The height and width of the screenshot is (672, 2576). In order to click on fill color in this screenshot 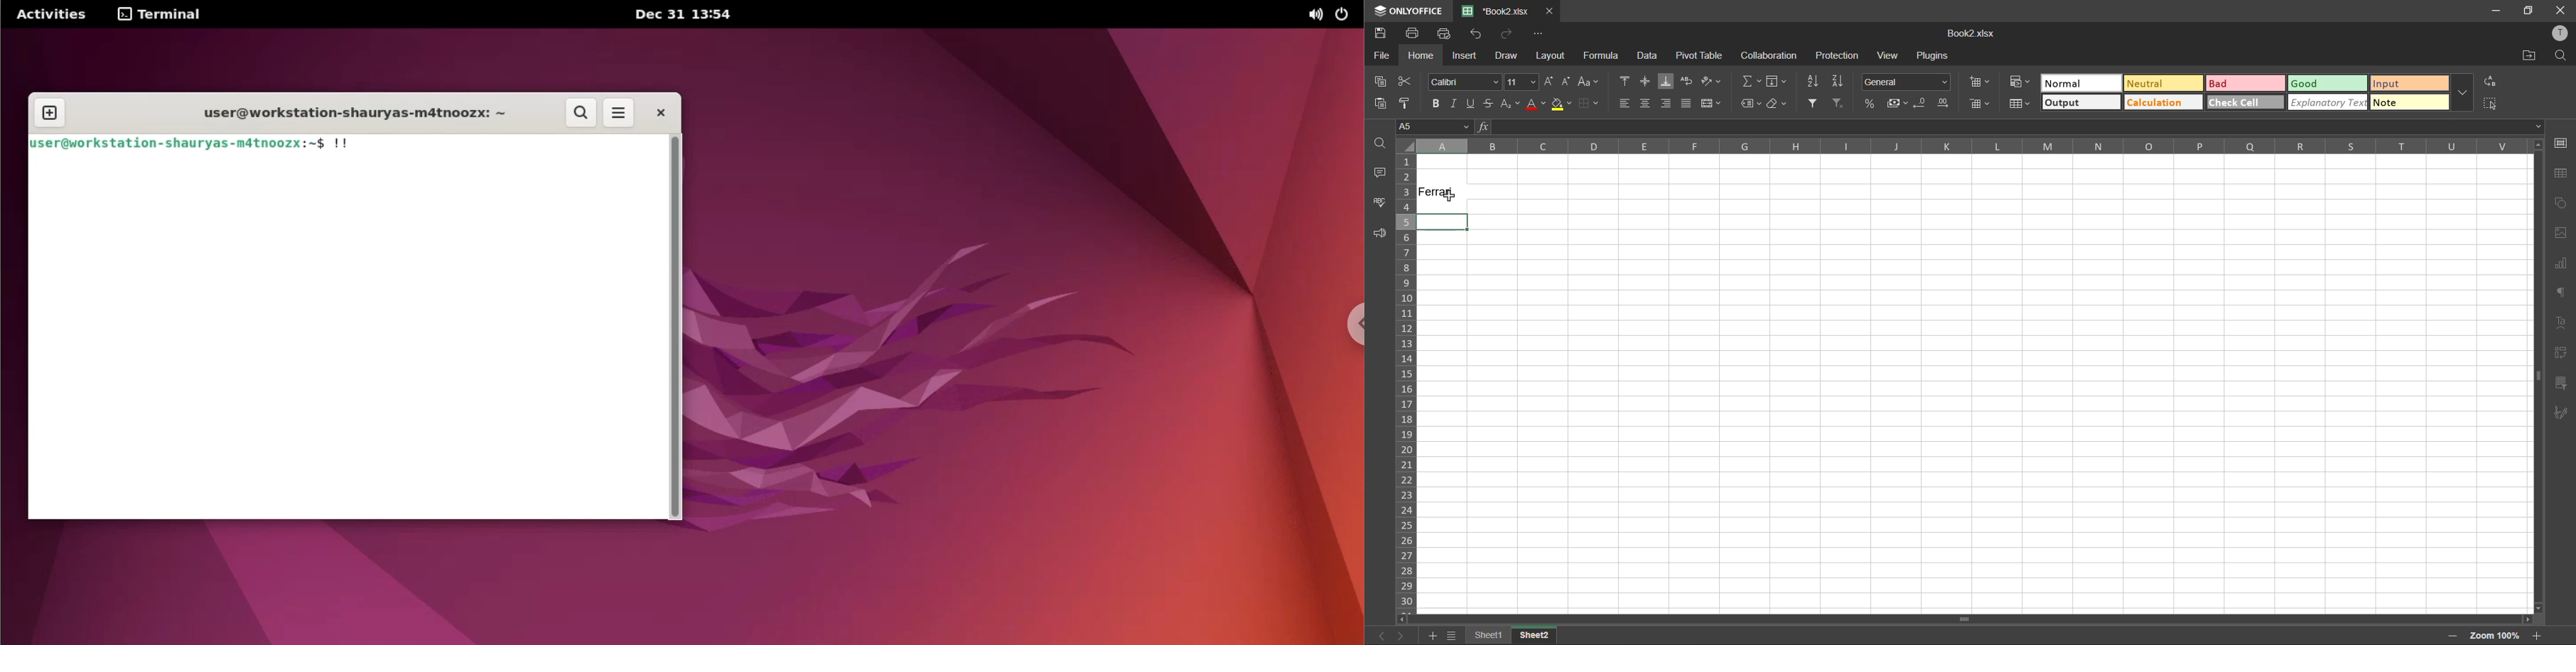, I will do `click(1561, 103)`.